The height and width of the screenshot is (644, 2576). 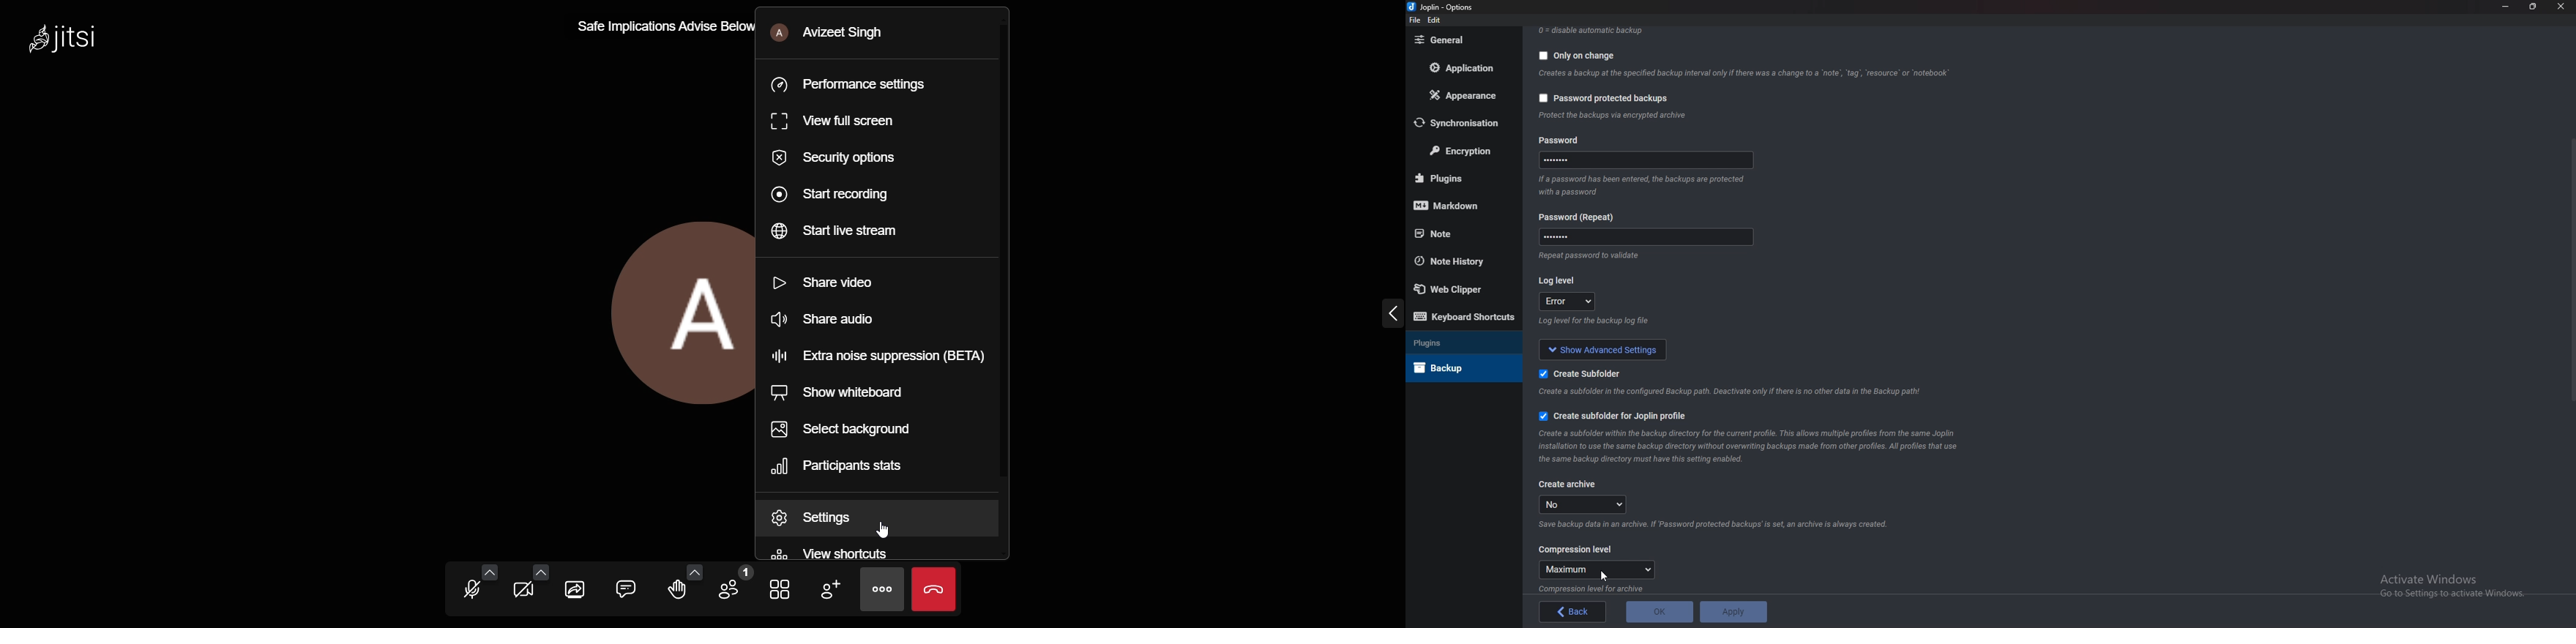 What do you see at coordinates (1645, 237) in the screenshot?
I see `Password` at bounding box center [1645, 237].